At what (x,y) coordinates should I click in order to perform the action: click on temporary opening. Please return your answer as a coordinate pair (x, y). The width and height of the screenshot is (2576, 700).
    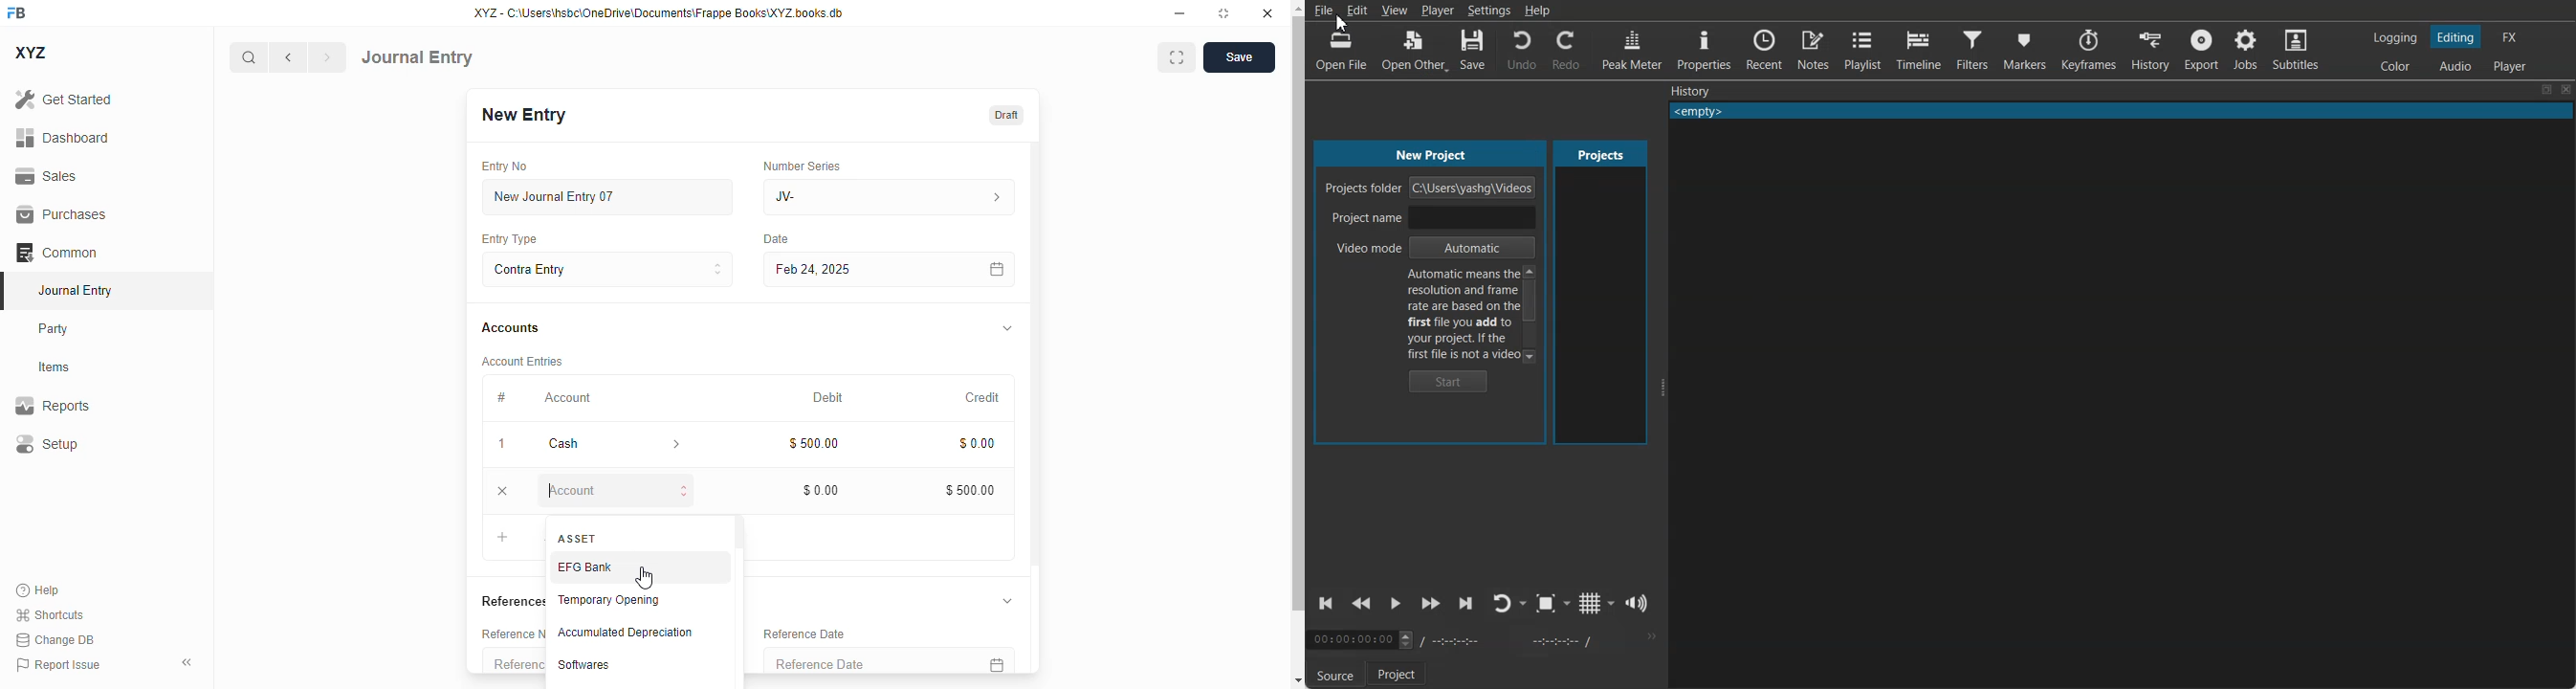
    Looking at the image, I should click on (607, 601).